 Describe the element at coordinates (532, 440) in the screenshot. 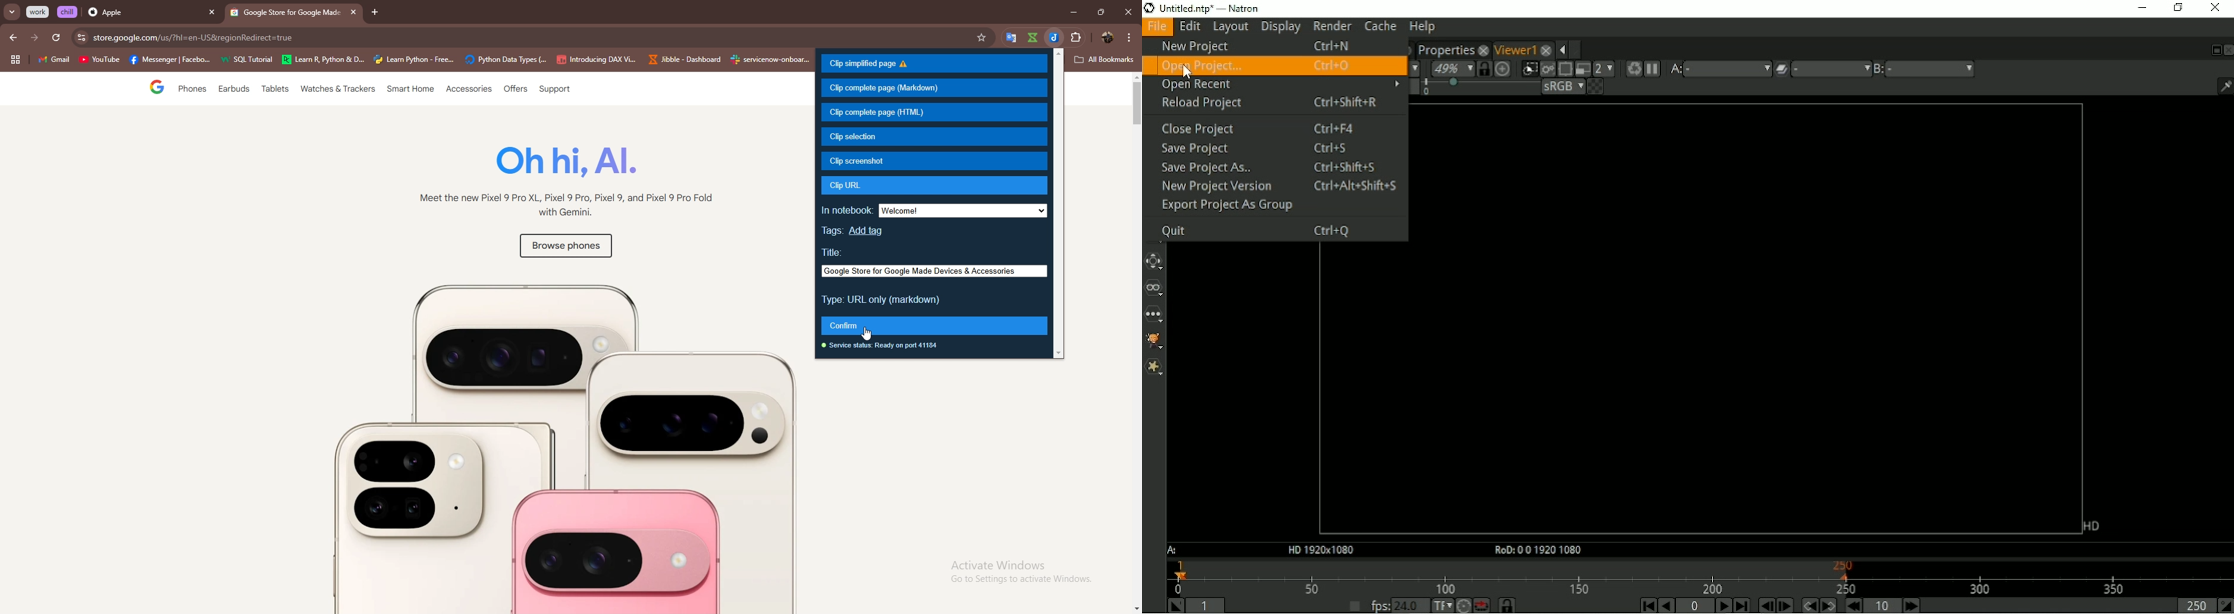

I see `Image` at that location.